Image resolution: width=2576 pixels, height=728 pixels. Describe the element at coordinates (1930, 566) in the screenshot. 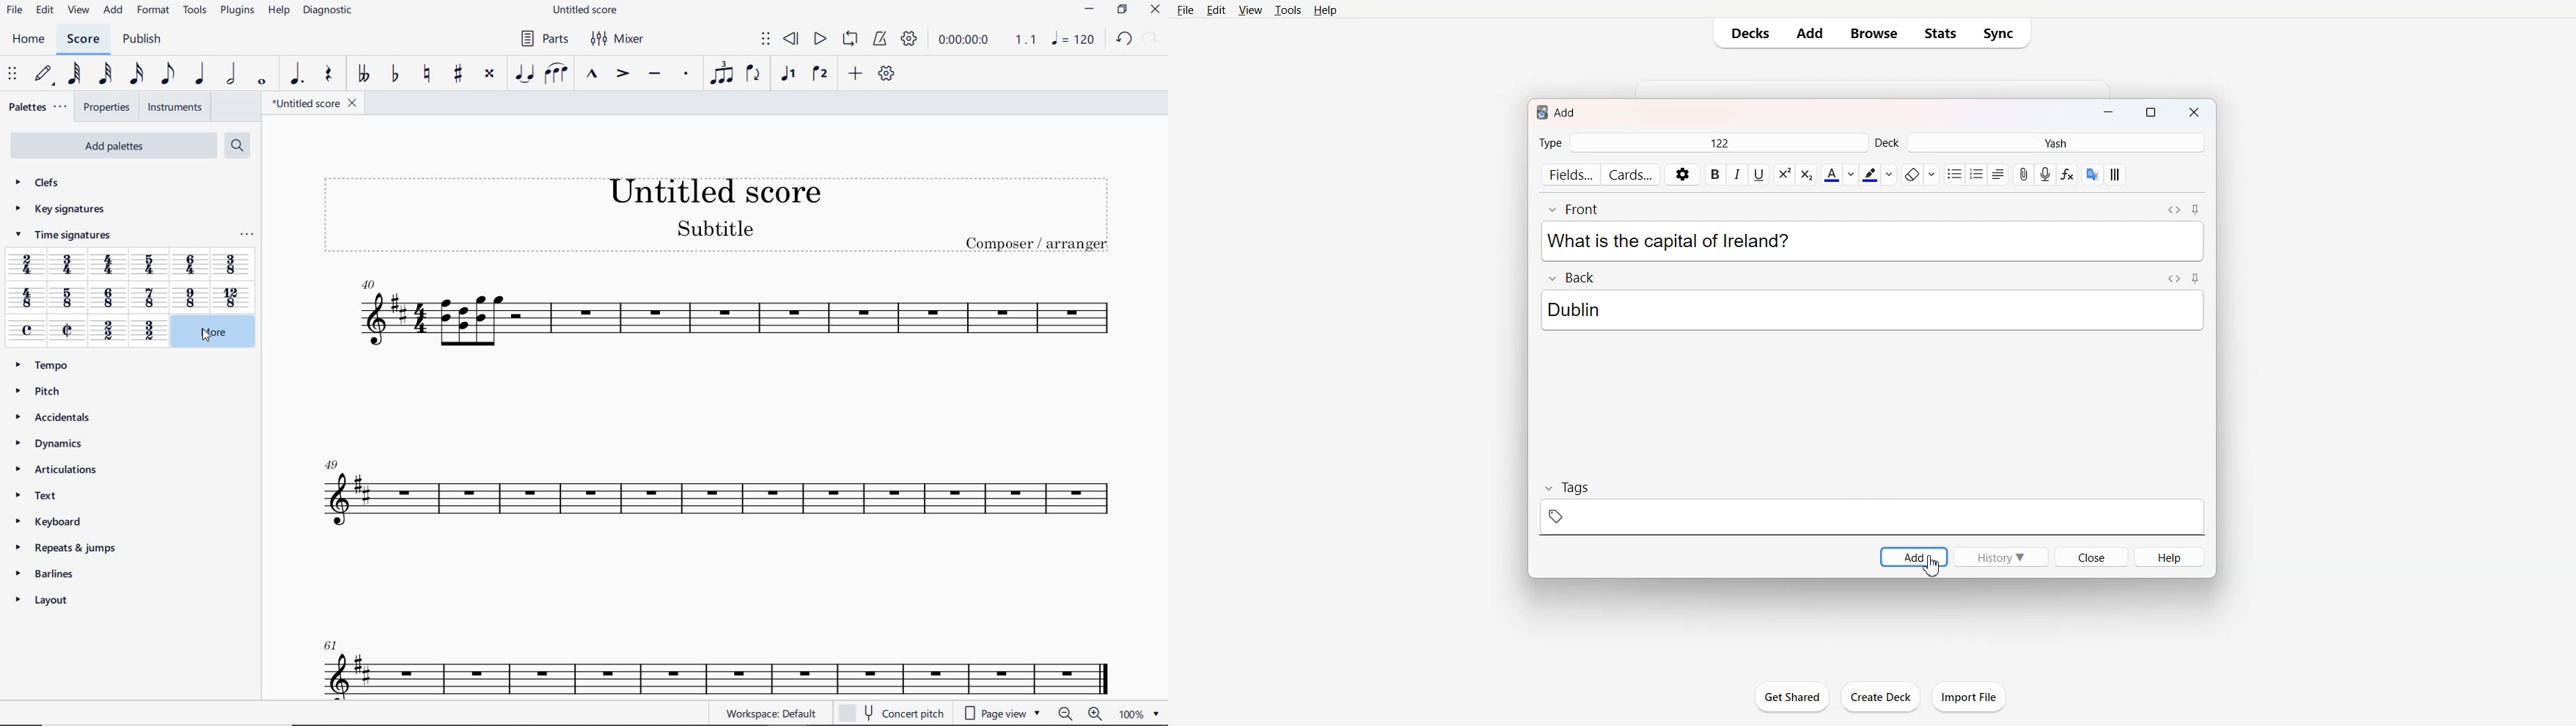

I see `Cursor` at that location.